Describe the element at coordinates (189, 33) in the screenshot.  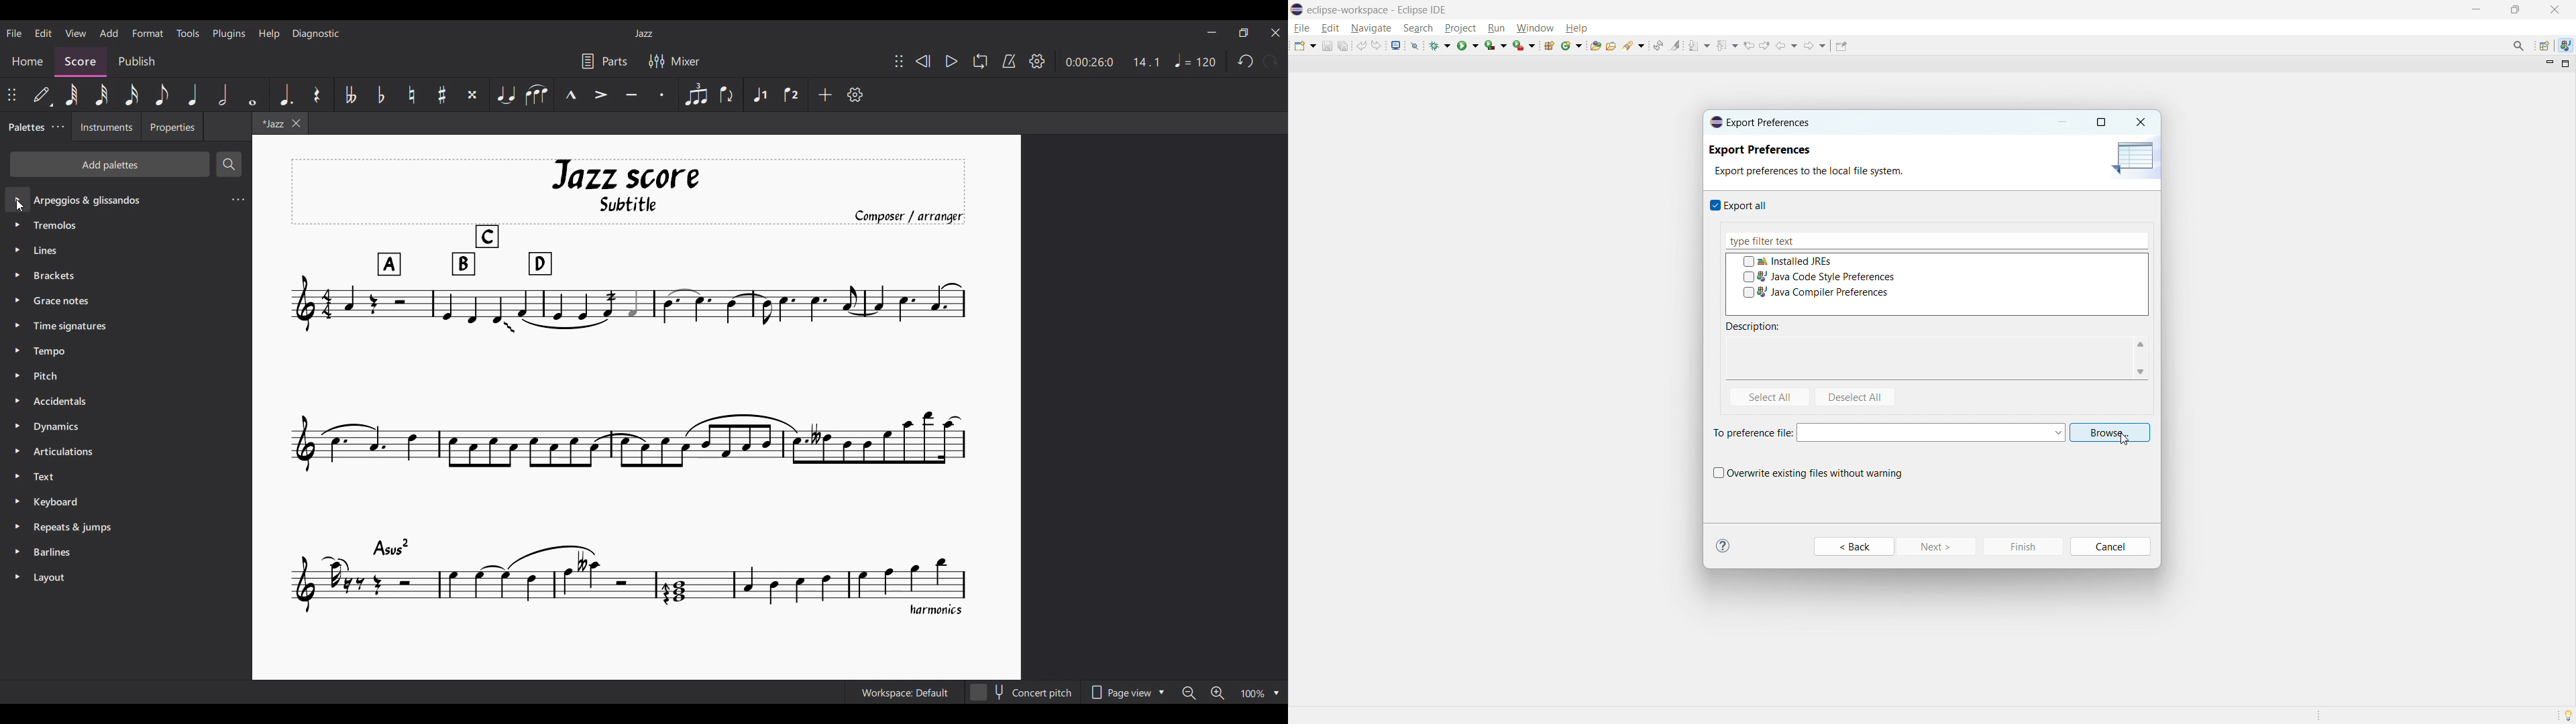
I see `Tools menu` at that location.